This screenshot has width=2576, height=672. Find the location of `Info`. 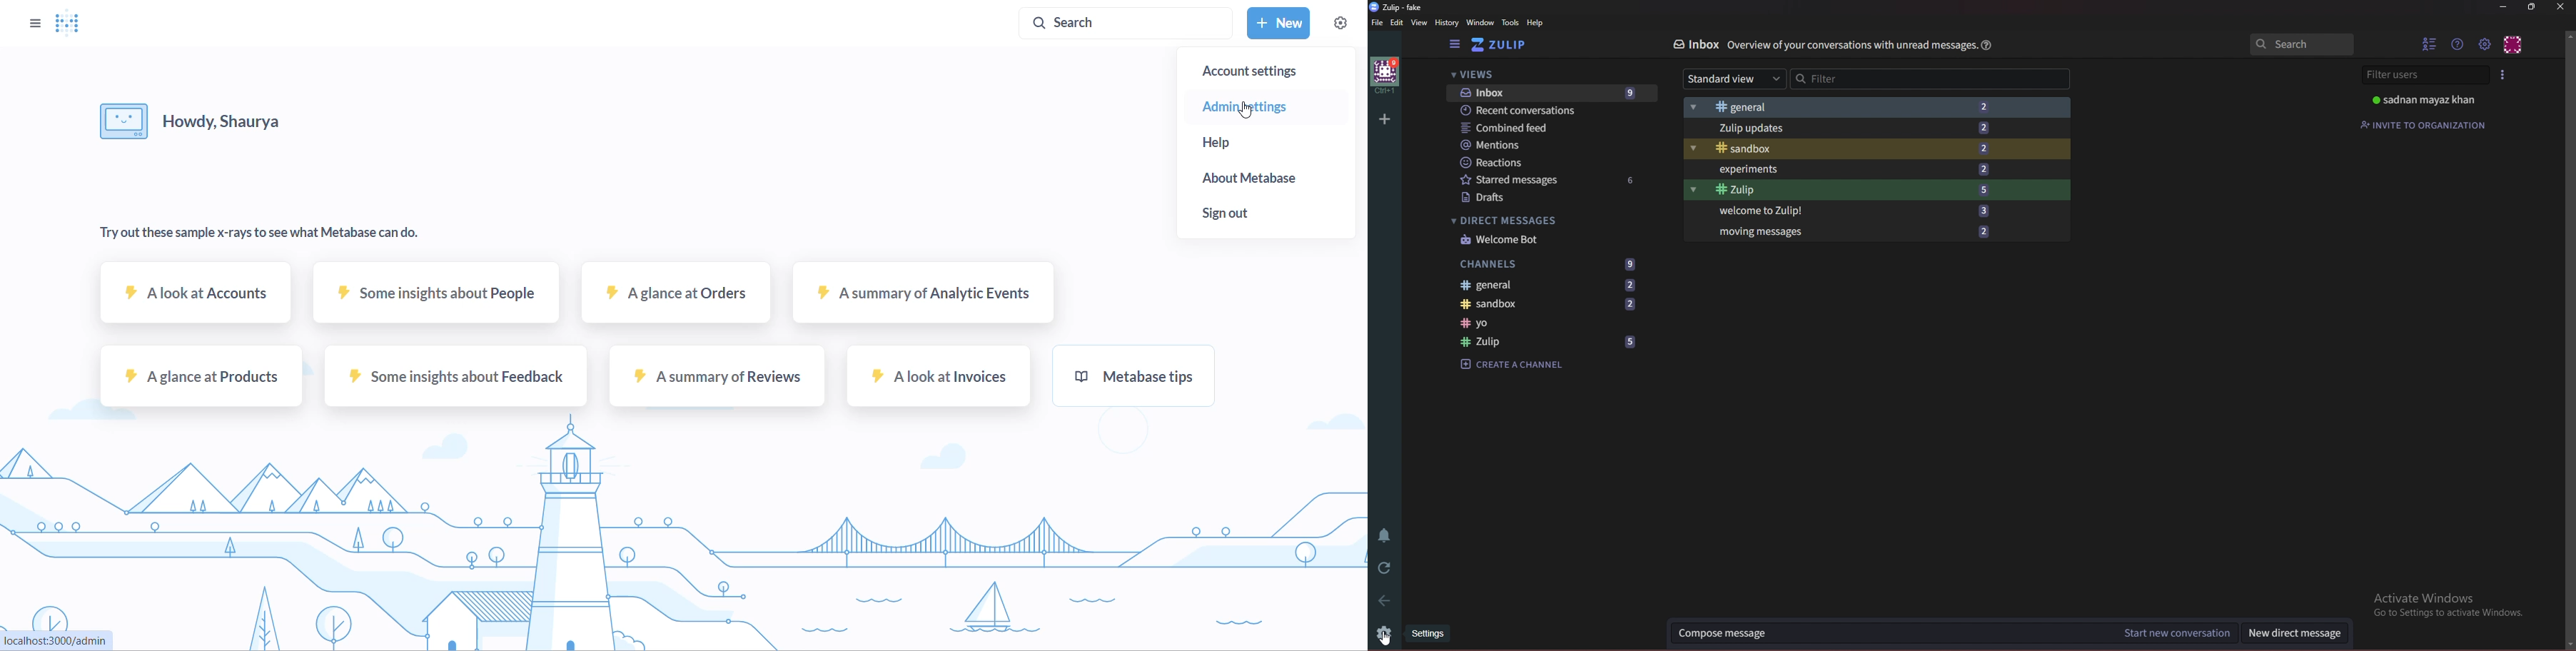

Info is located at coordinates (1853, 45).